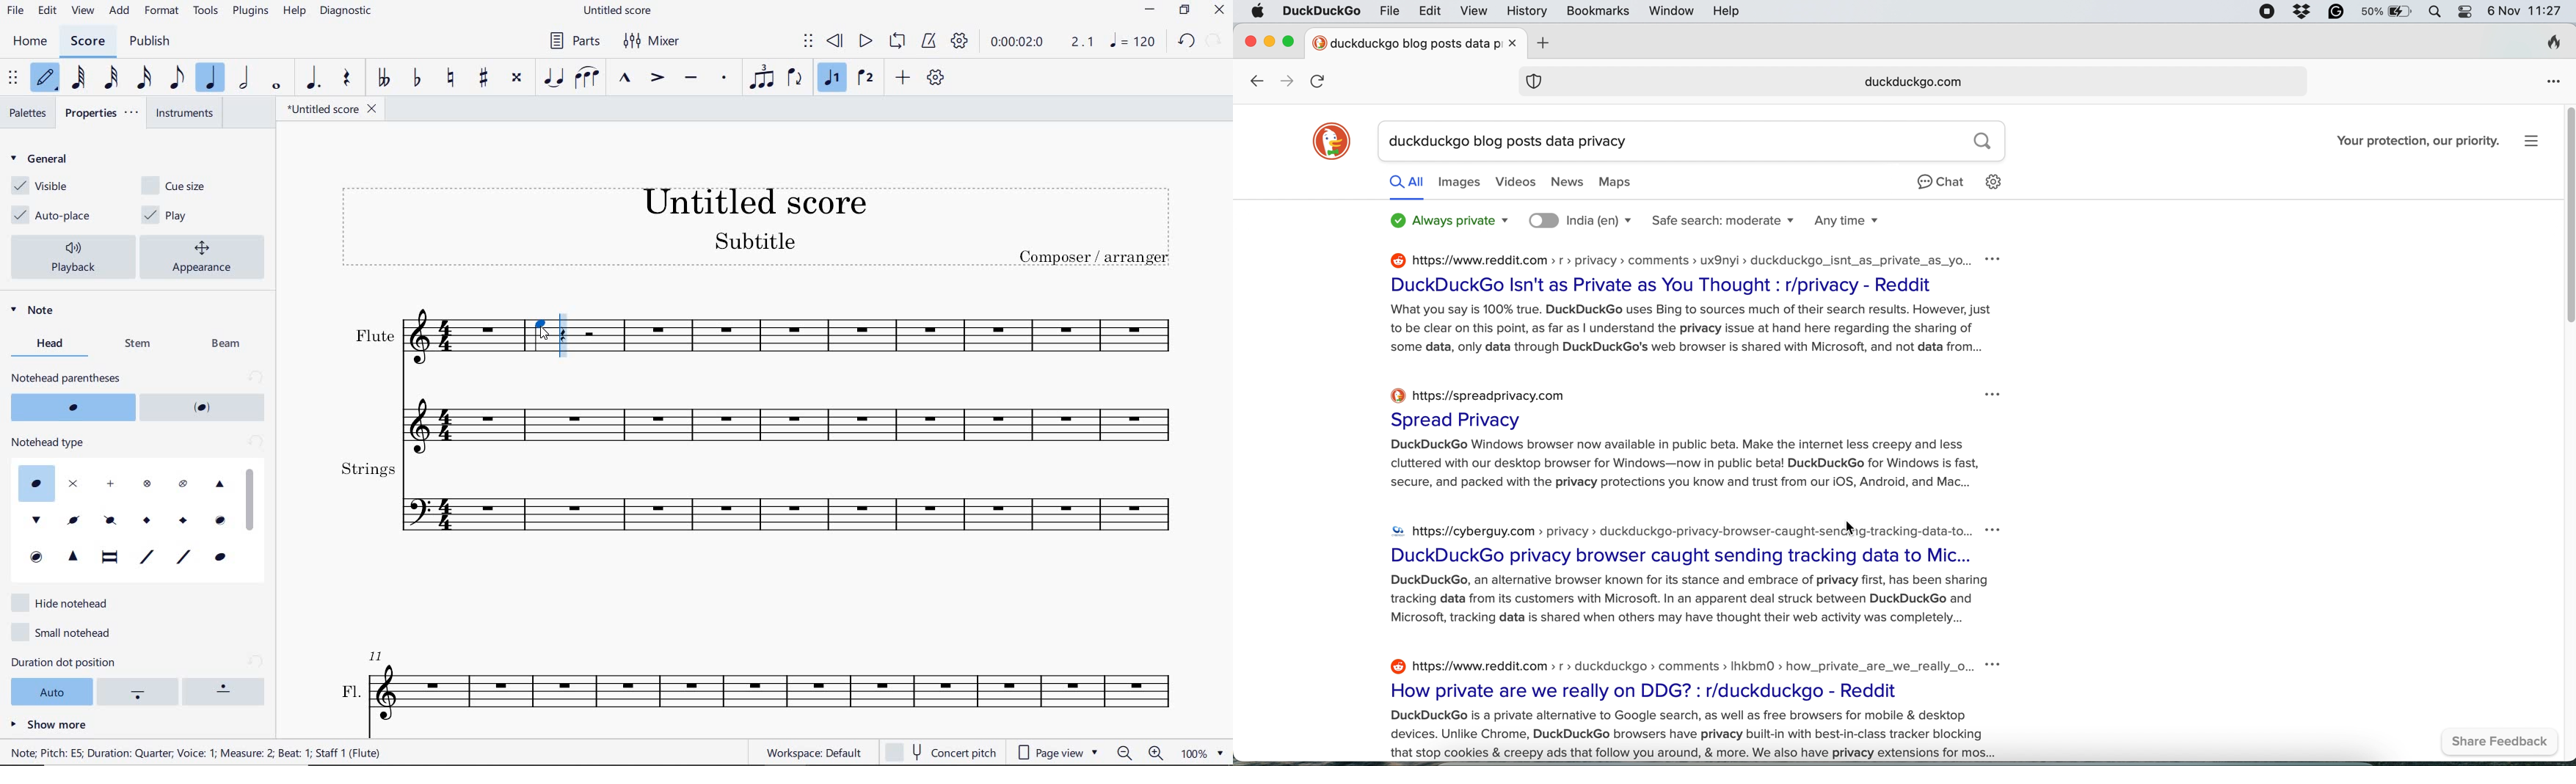 This screenshot has width=2576, height=784. Describe the element at coordinates (163, 10) in the screenshot. I see `FORMAT` at that location.